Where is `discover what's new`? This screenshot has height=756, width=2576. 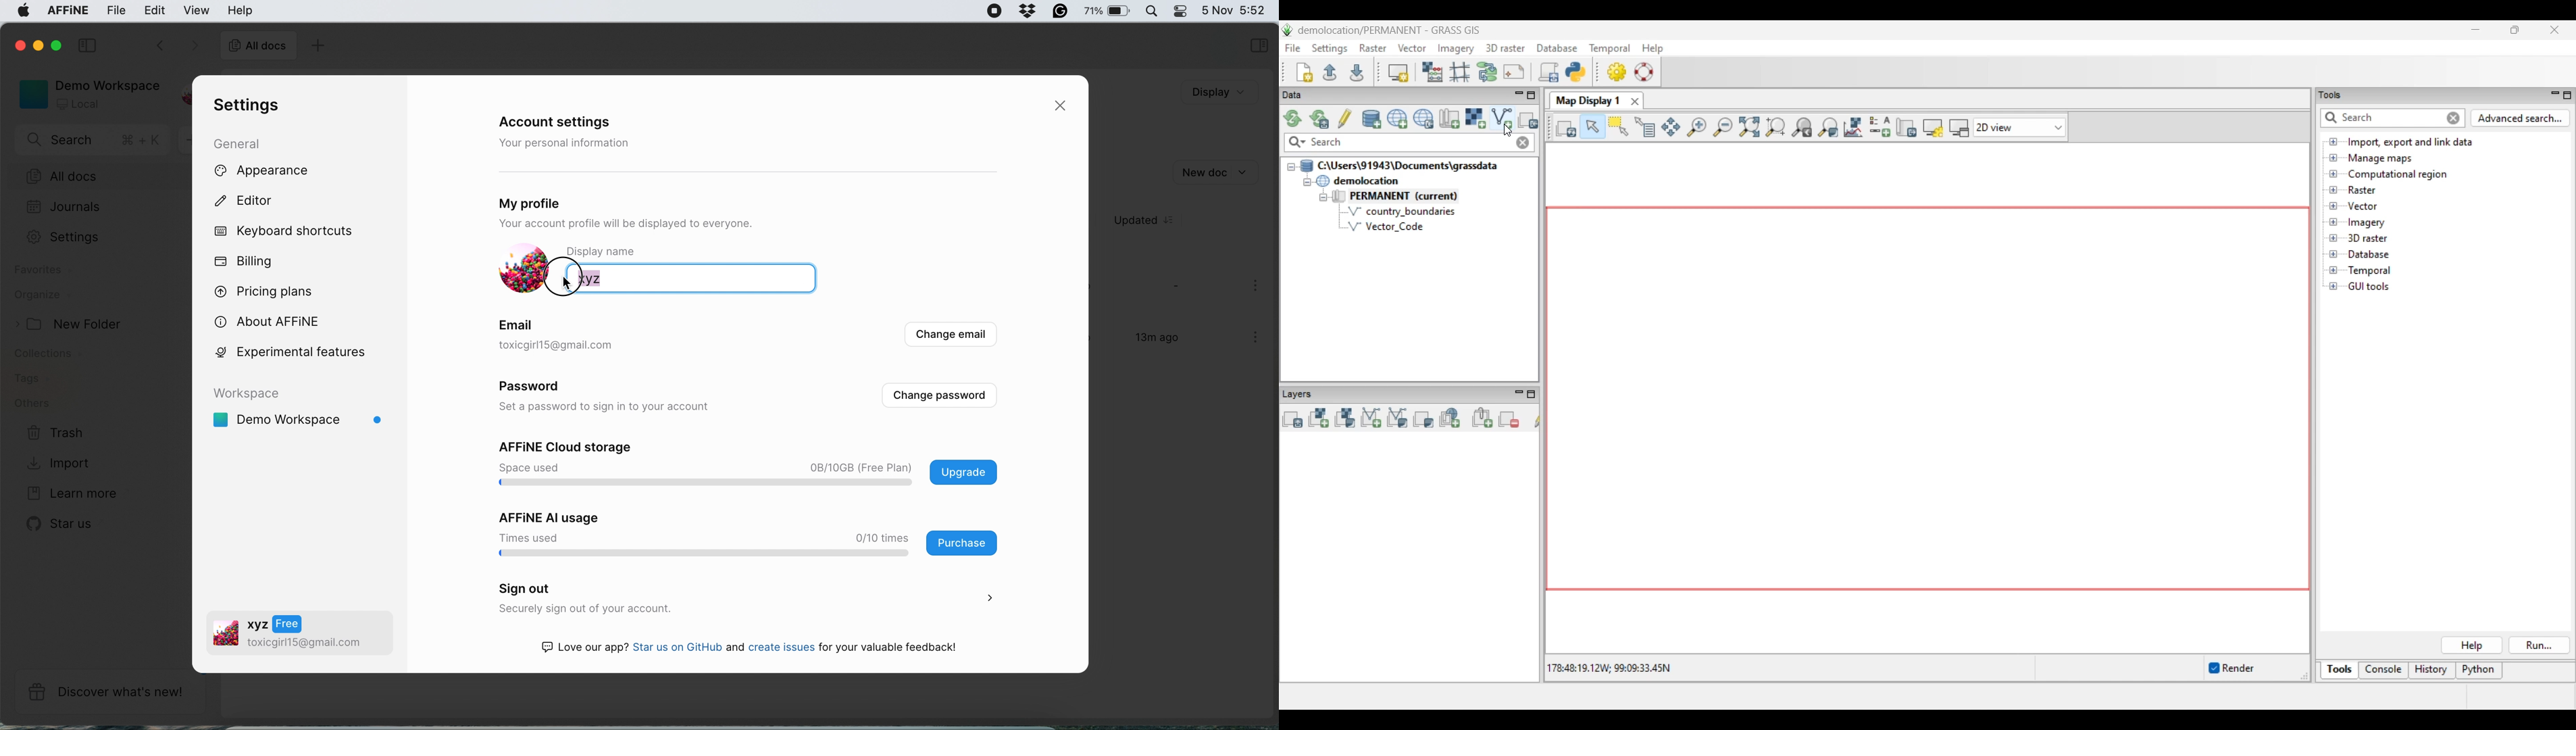
discover what's new is located at coordinates (110, 692).